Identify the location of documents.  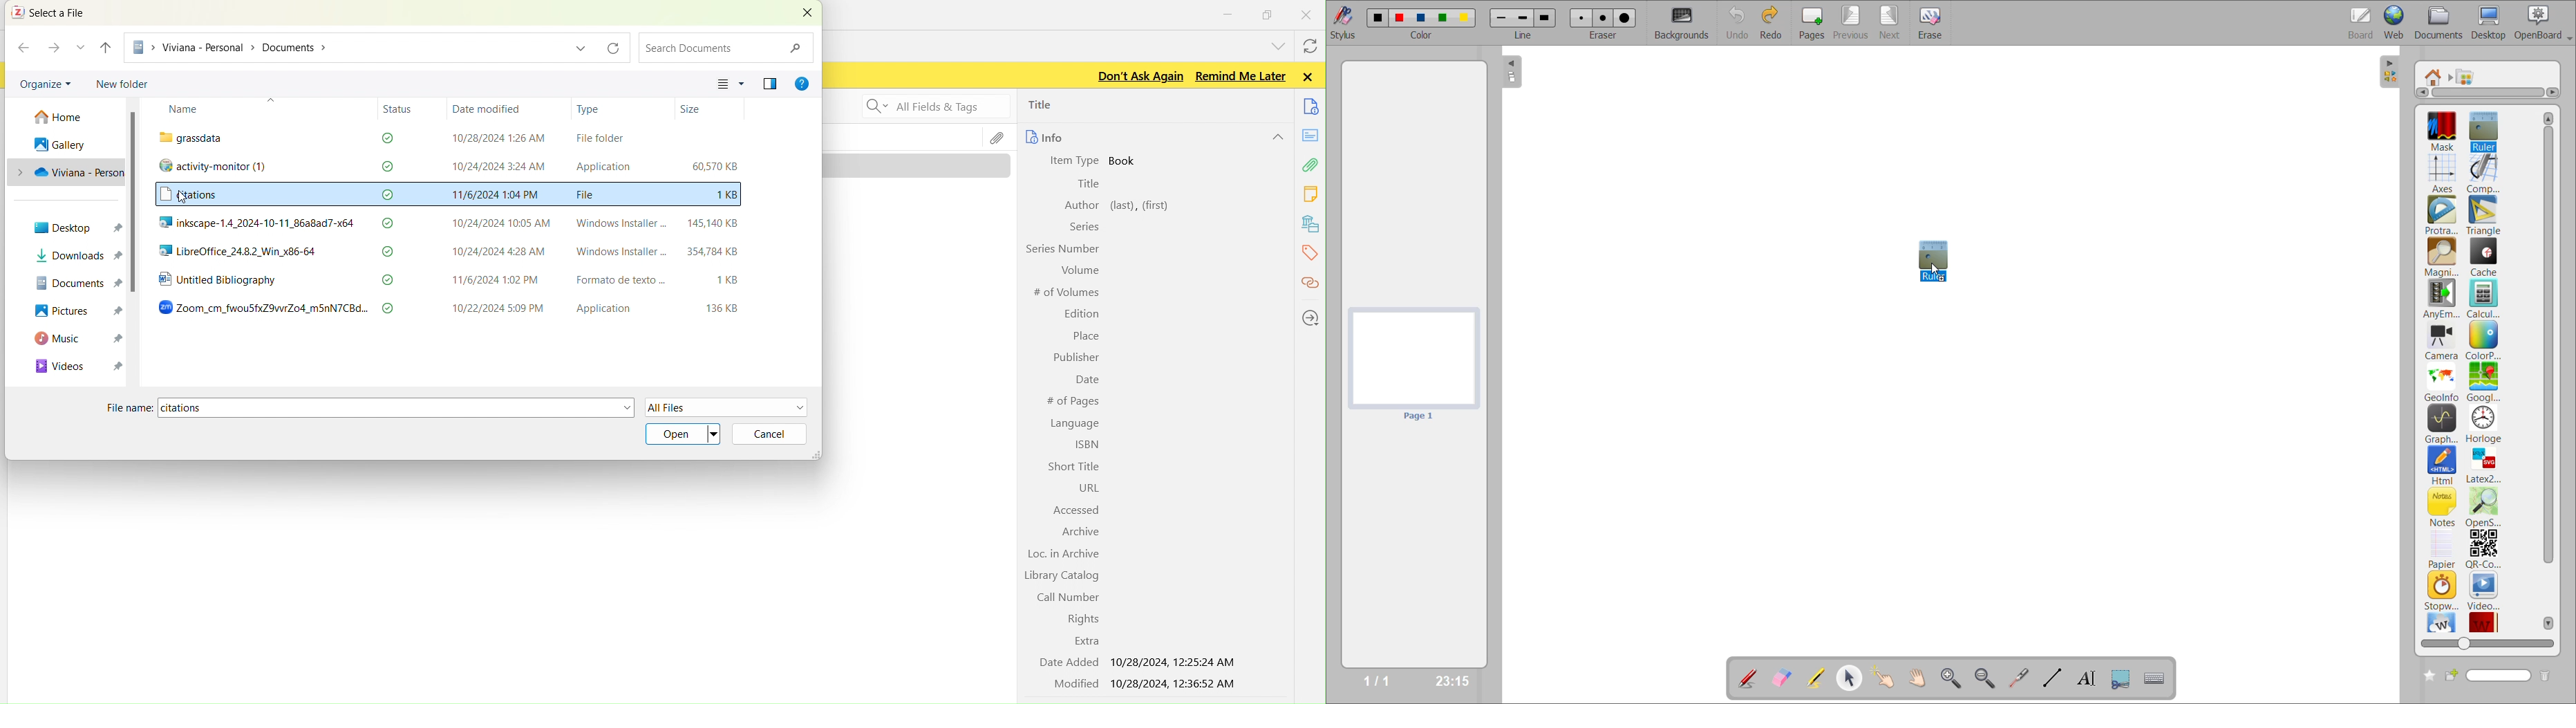
(1313, 106).